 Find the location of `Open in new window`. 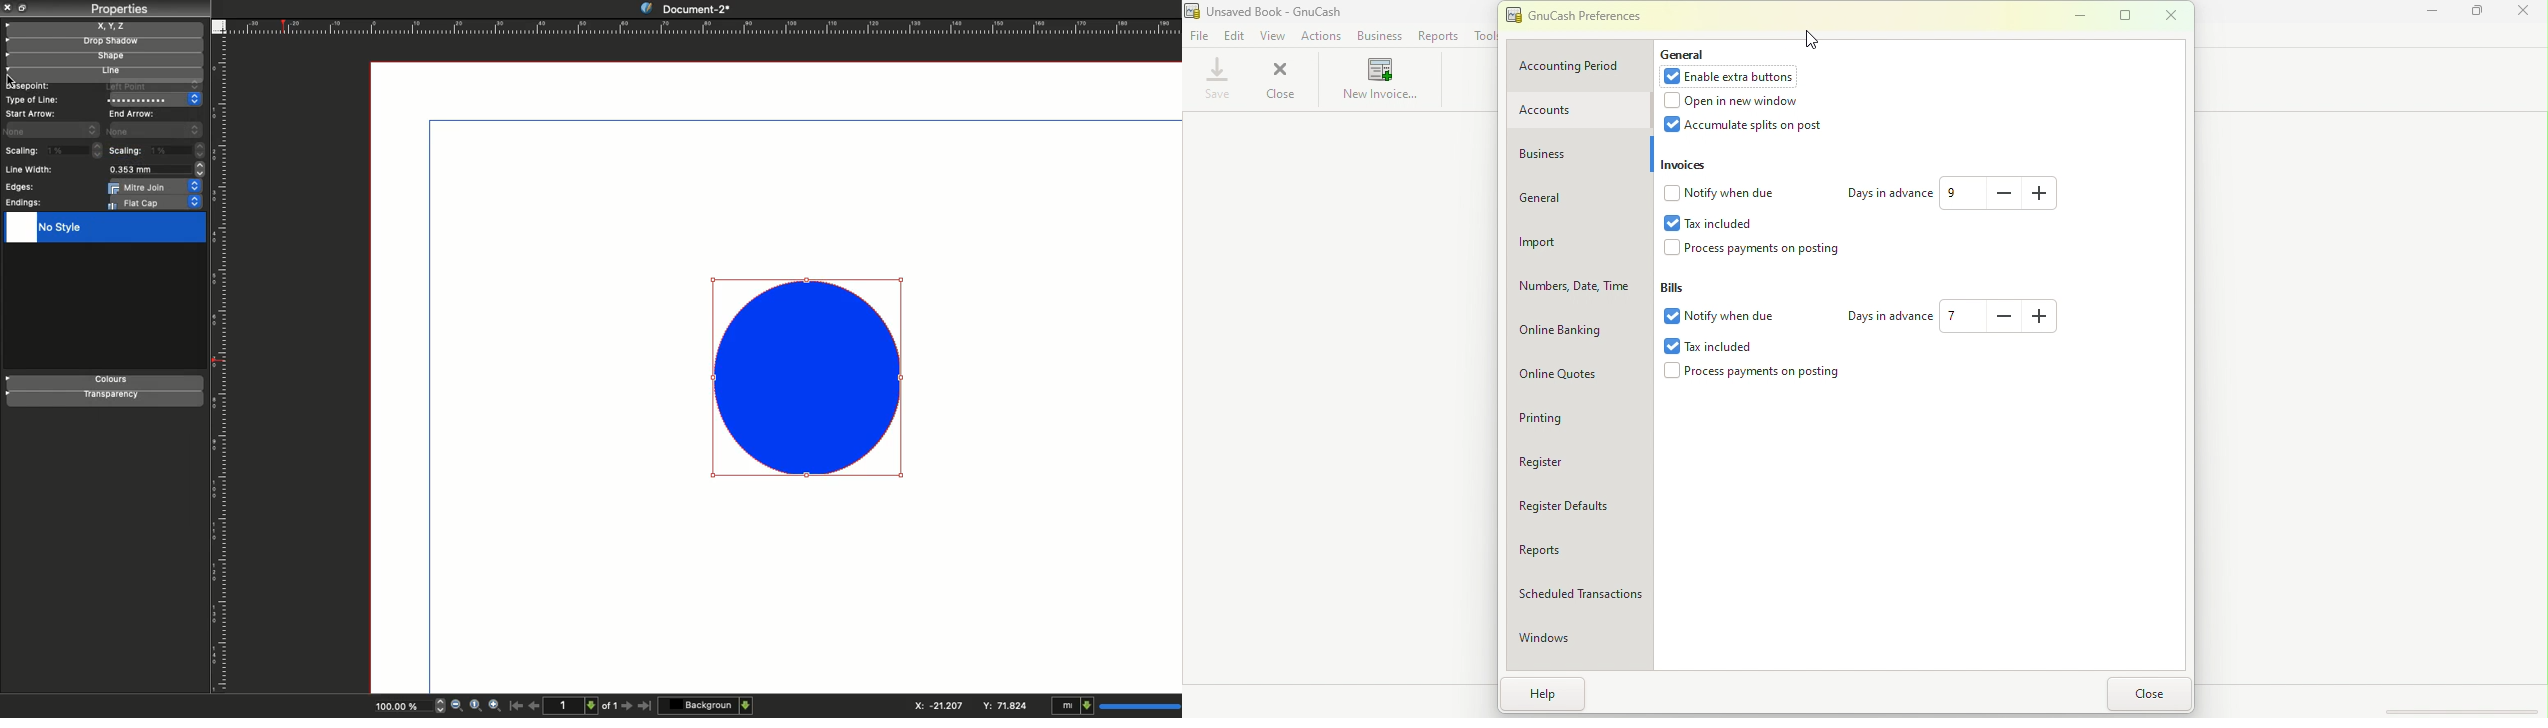

Open in new window is located at coordinates (1728, 100).